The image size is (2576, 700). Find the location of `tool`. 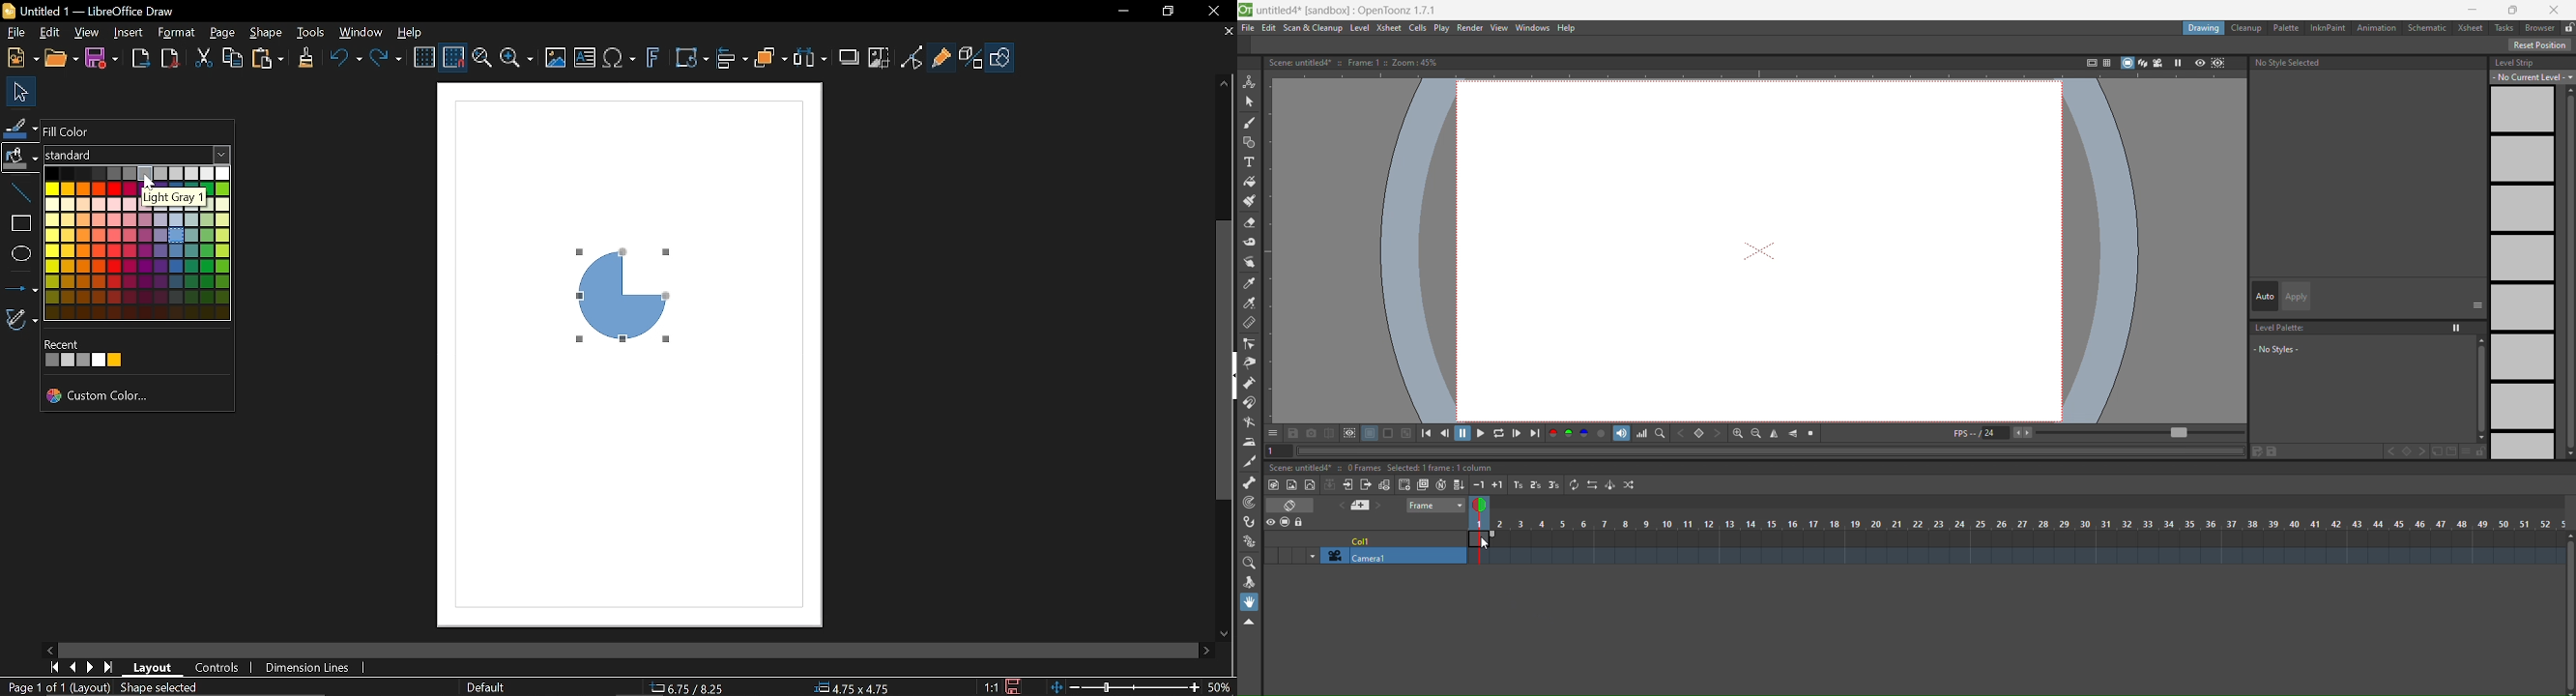

tool is located at coordinates (1370, 433).